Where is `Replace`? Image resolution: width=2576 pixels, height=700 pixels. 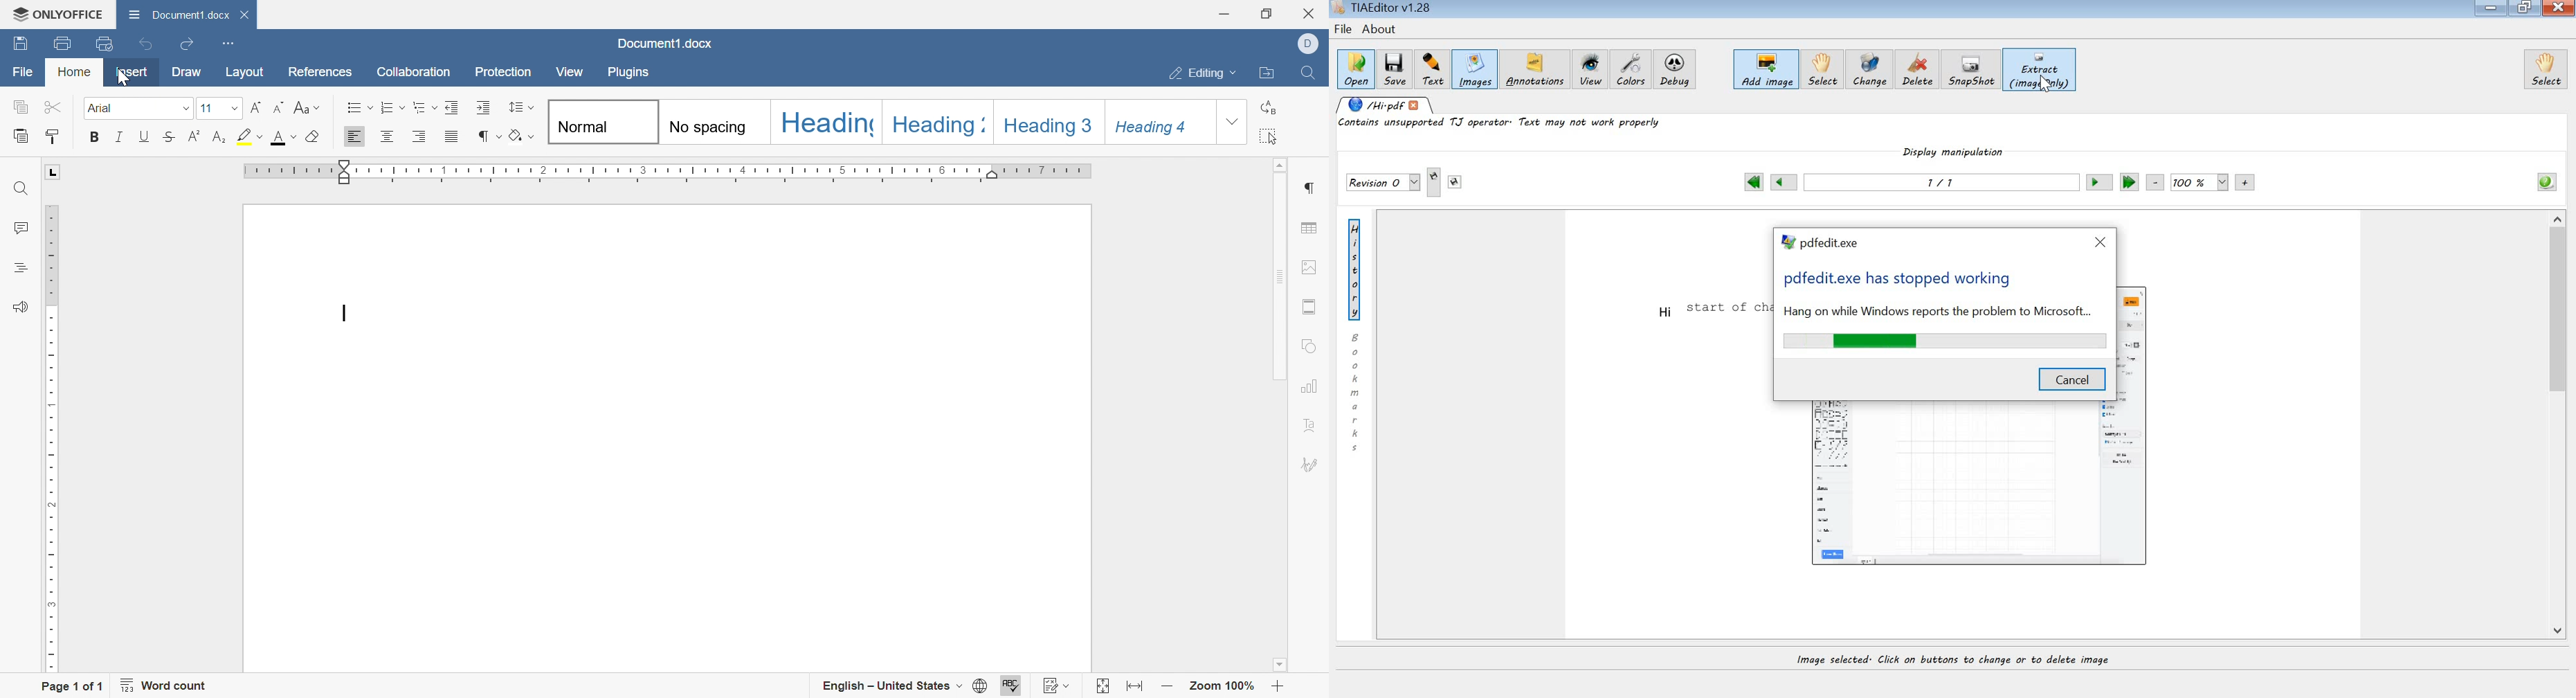
Replace is located at coordinates (1270, 107).